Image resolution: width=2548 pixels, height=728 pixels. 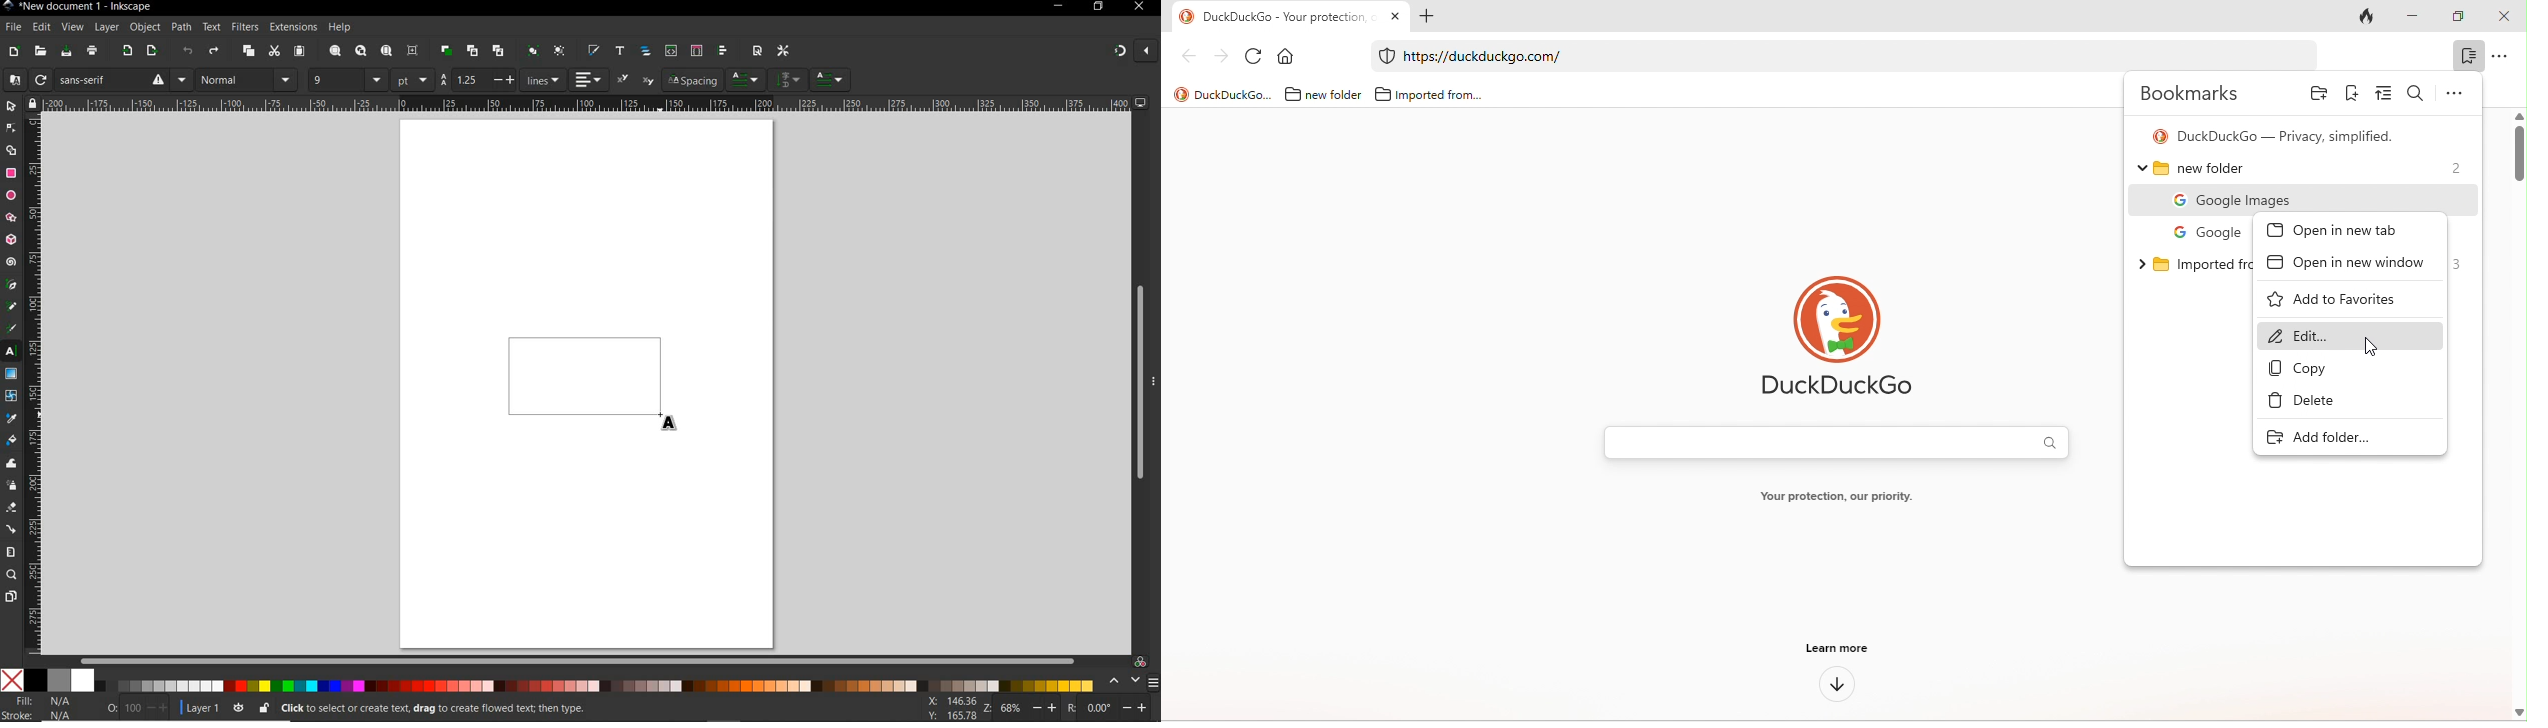 I want to click on 9, so click(x=334, y=78).